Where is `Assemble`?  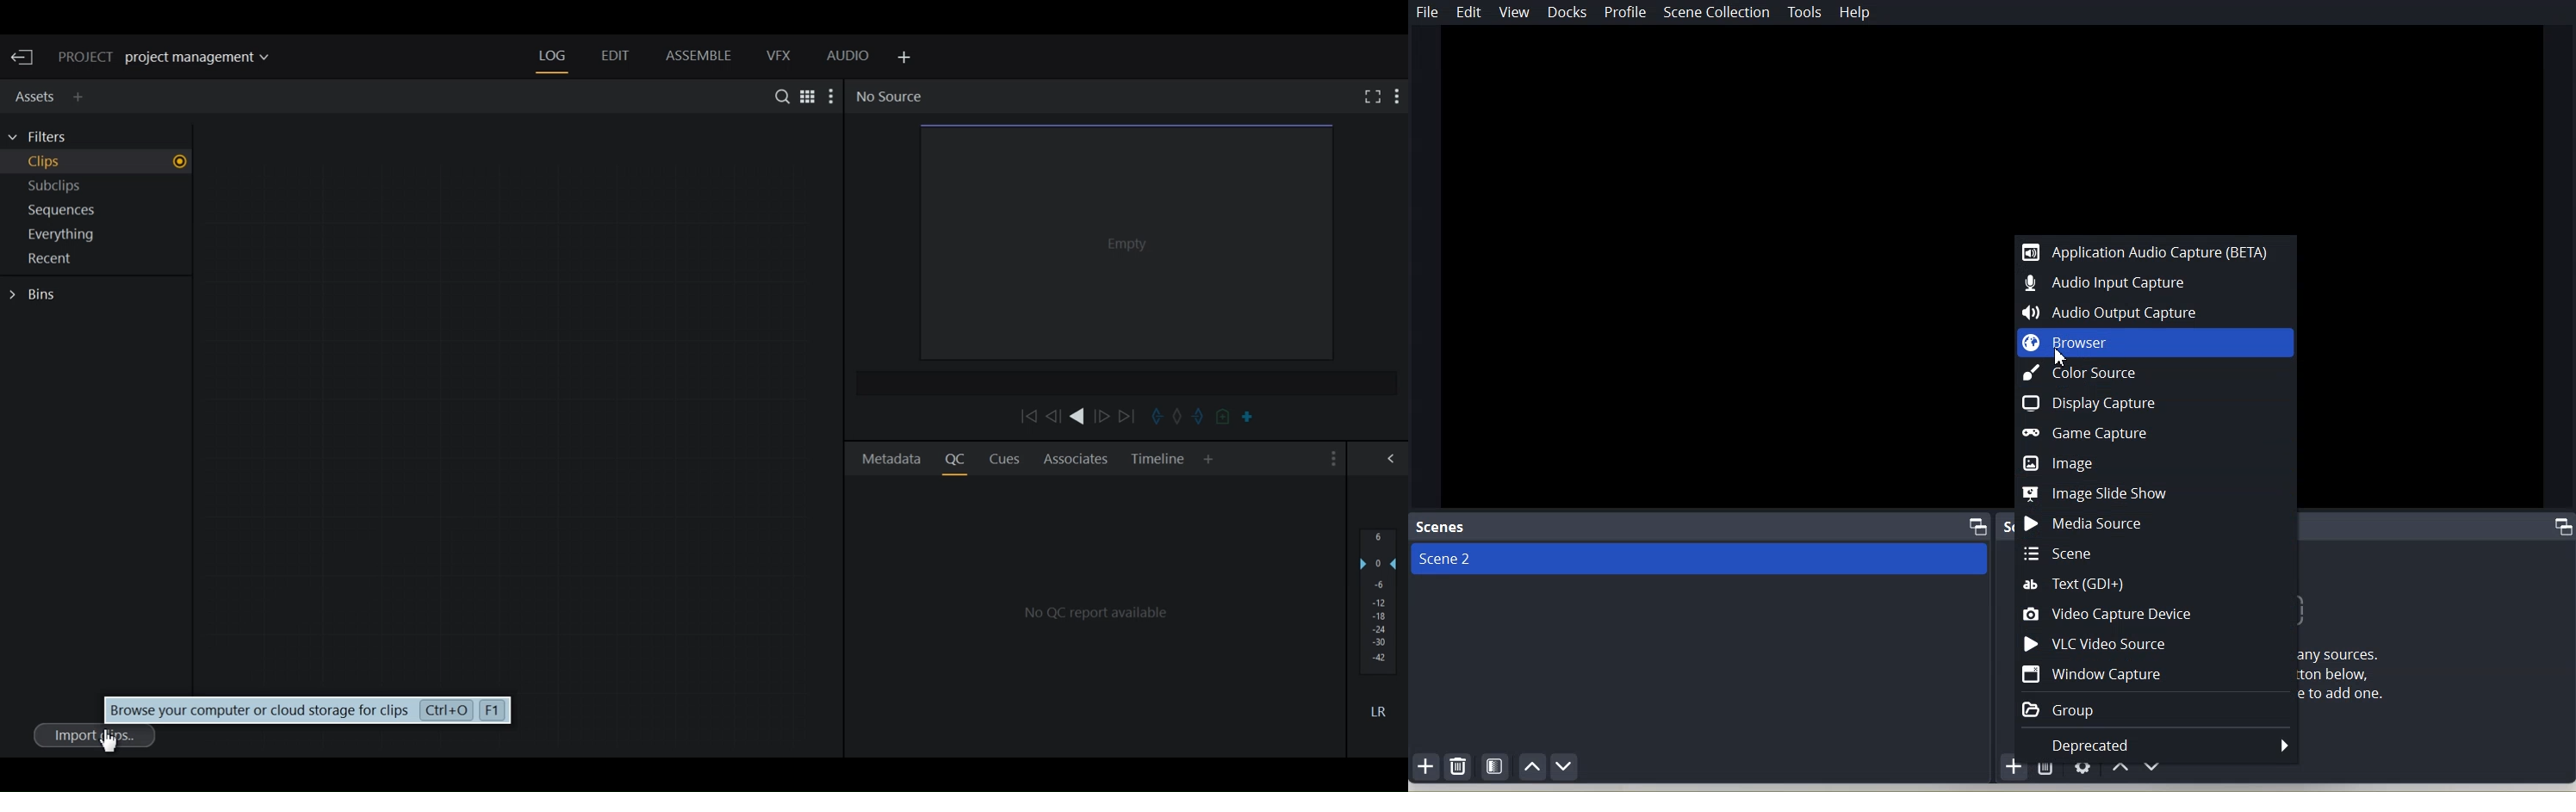
Assemble is located at coordinates (698, 56).